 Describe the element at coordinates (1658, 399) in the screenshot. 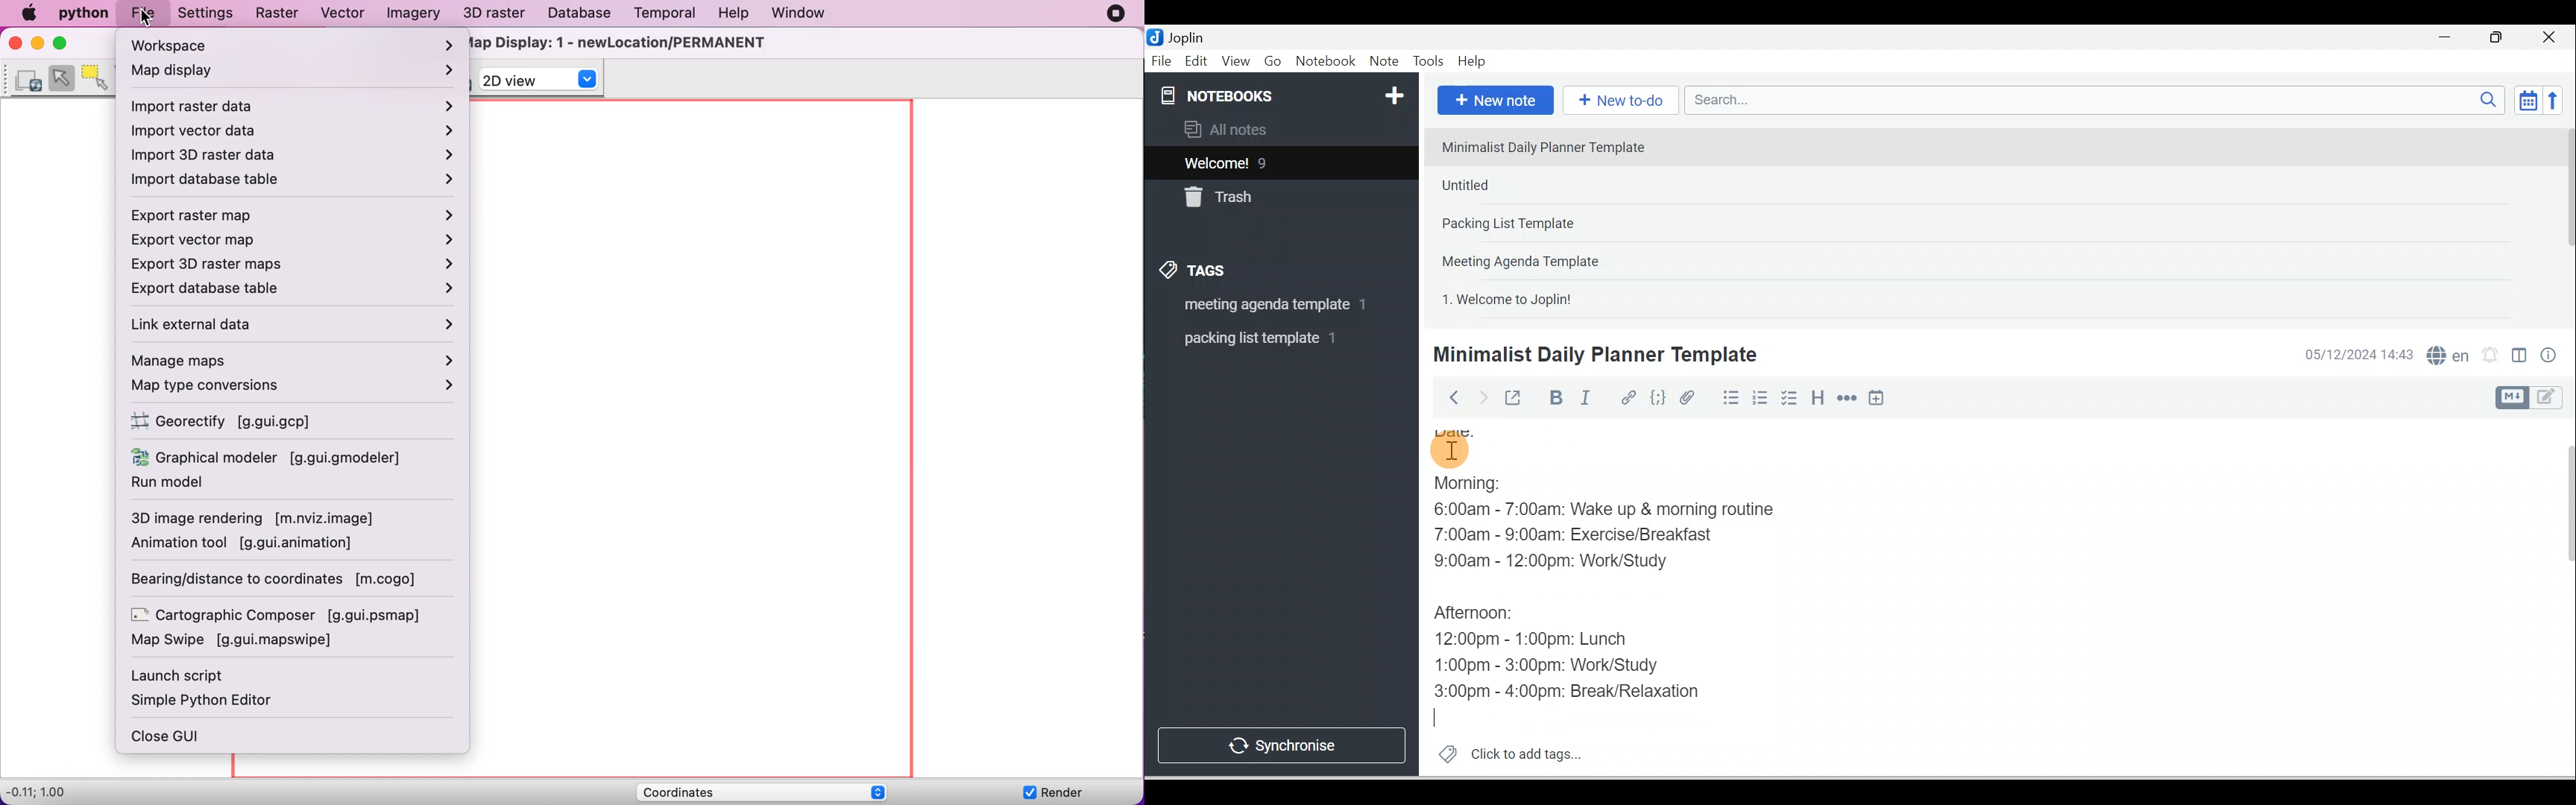

I see `Code` at that location.